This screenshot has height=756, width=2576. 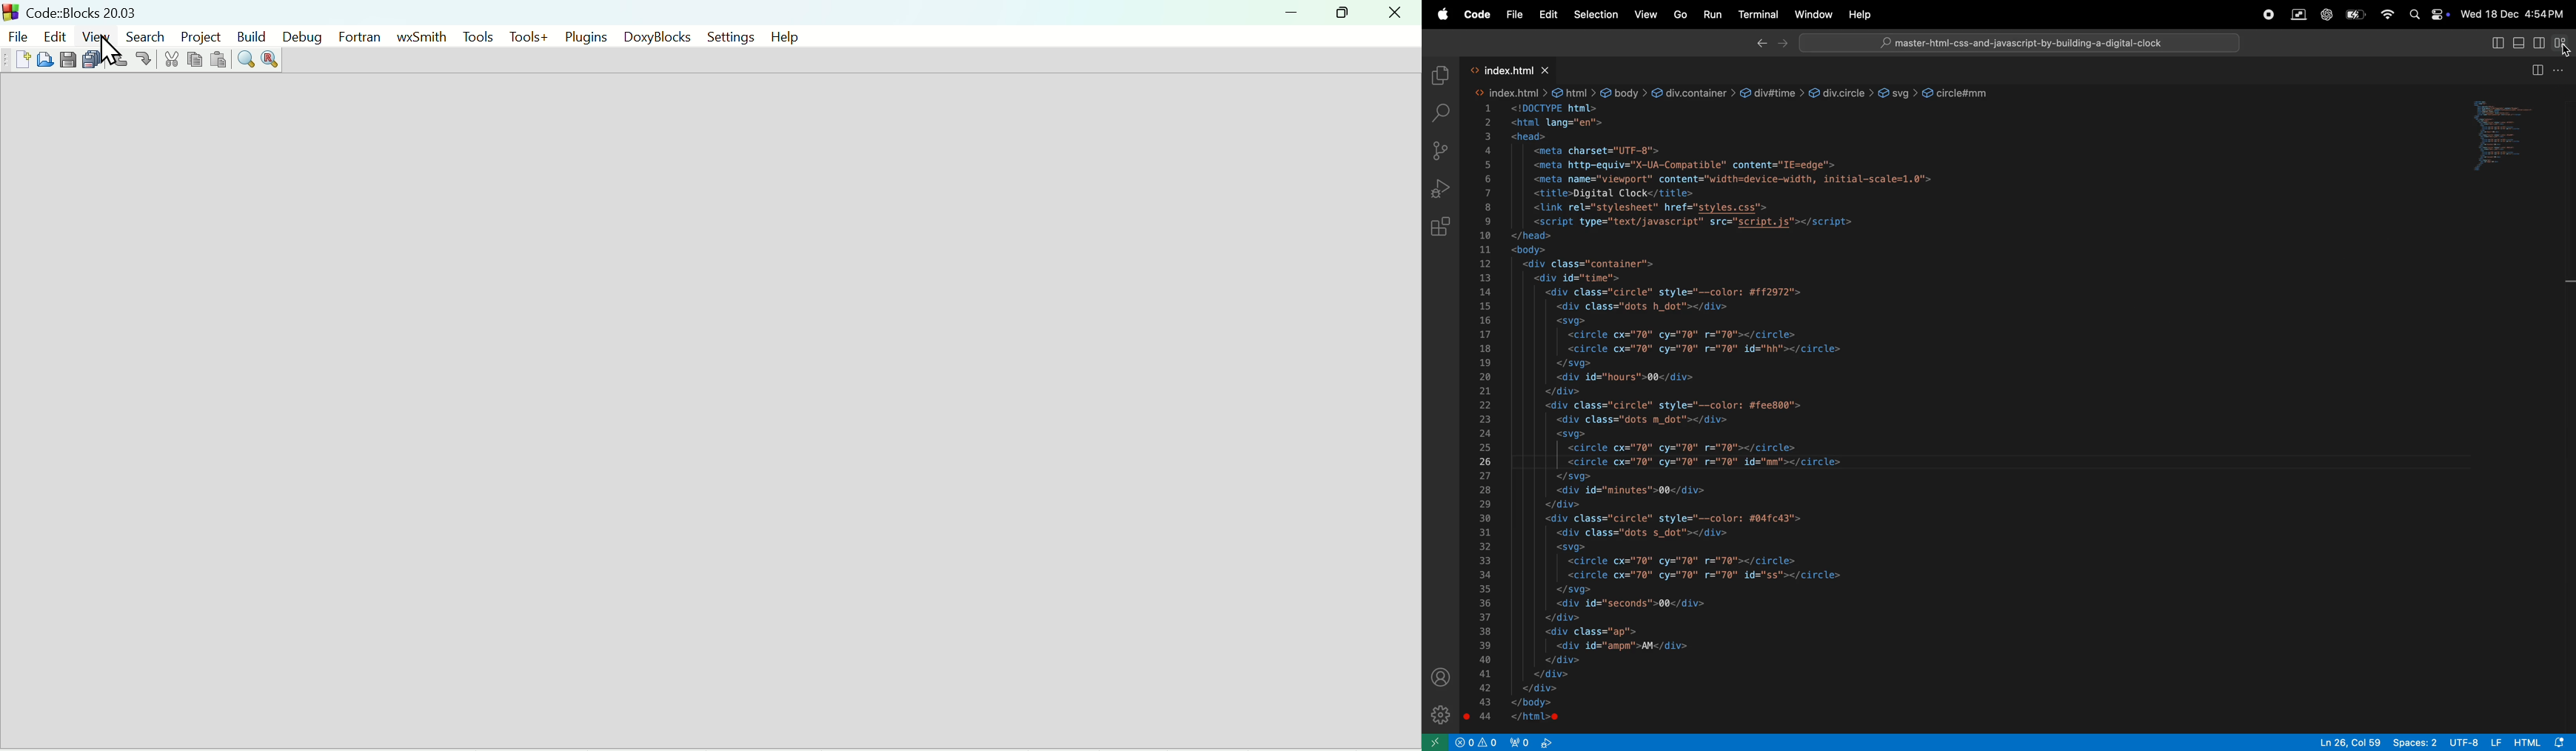 I want to click on Default Start Screen, so click(x=710, y=412).